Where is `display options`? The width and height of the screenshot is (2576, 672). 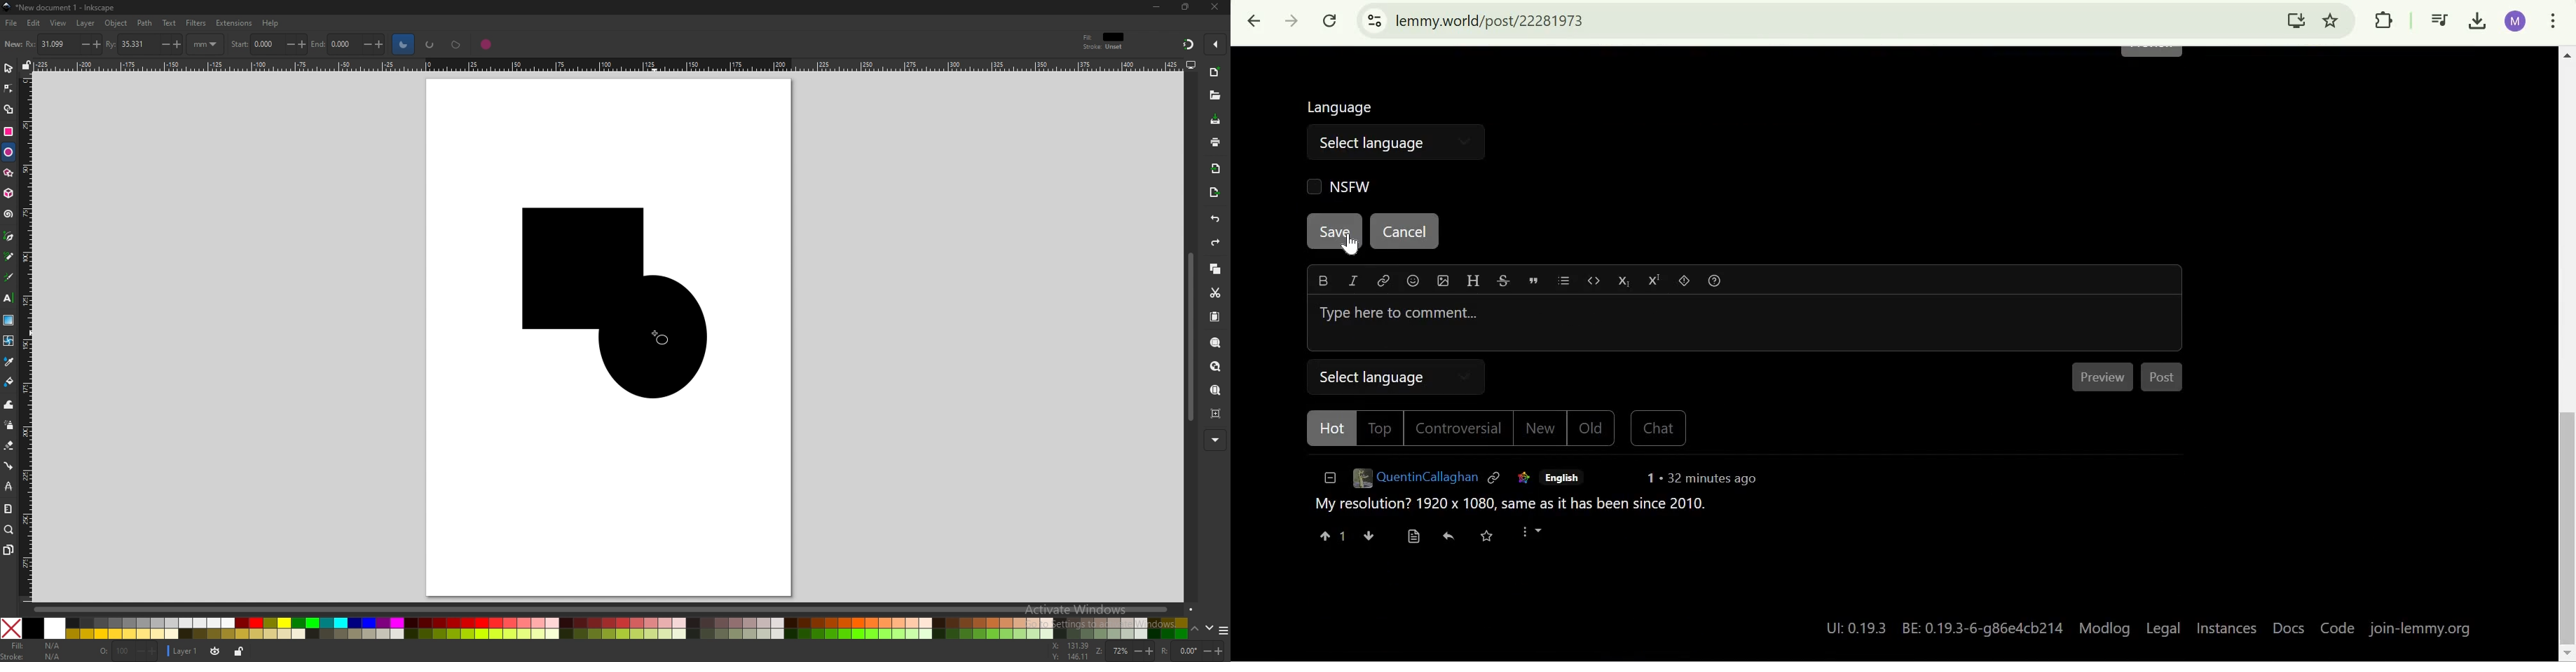
display options is located at coordinates (1190, 64).